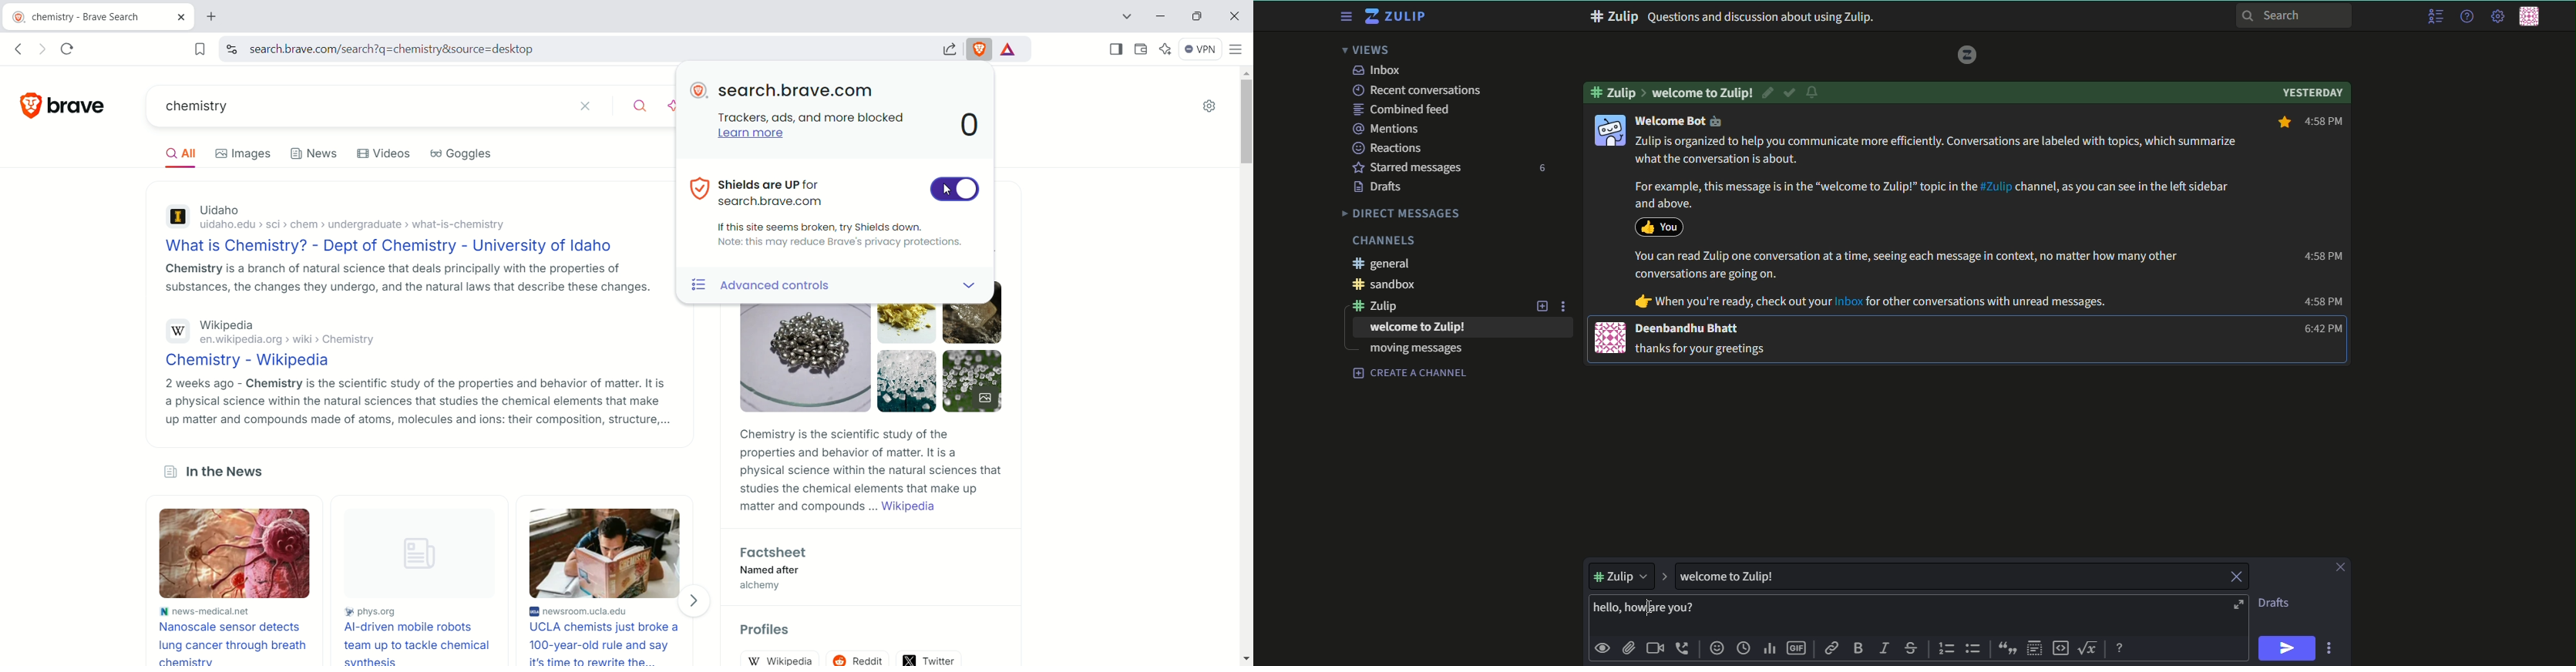 The image size is (2576, 672). What do you see at coordinates (1380, 187) in the screenshot?
I see `Drafts` at bounding box center [1380, 187].